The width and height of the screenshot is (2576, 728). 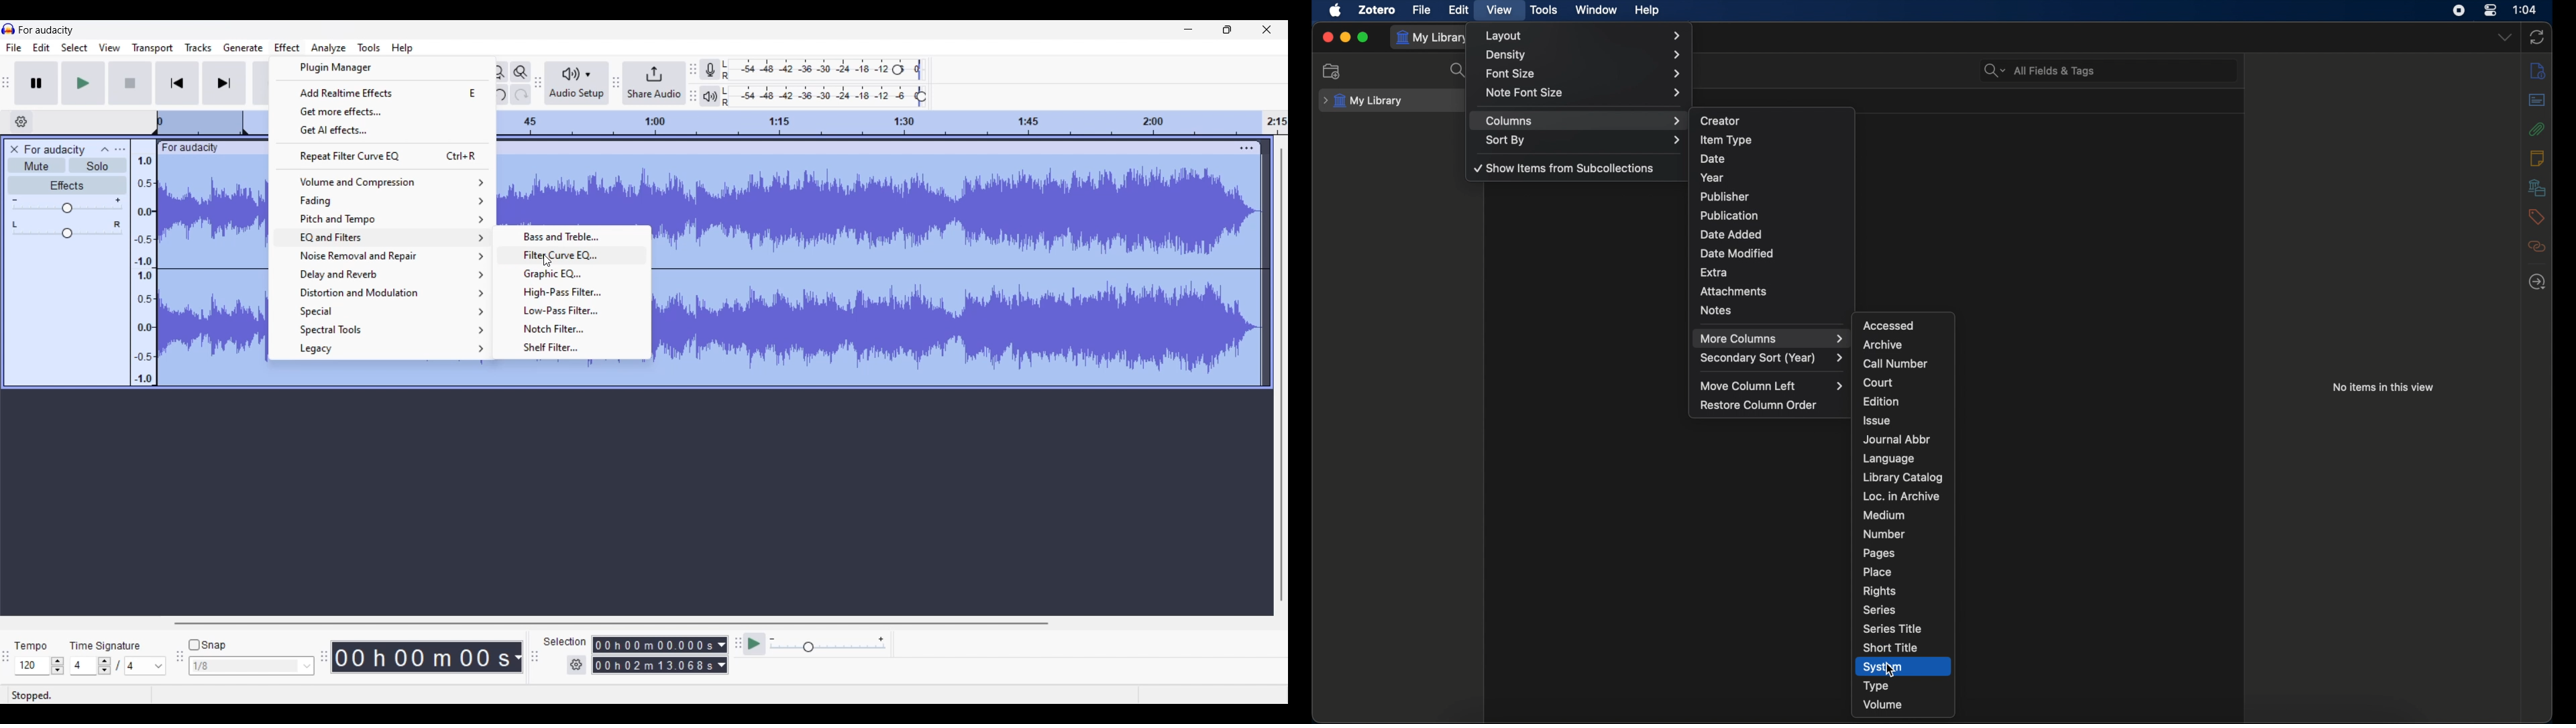 What do you see at coordinates (1336, 11) in the screenshot?
I see `apple` at bounding box center [1336, 11].